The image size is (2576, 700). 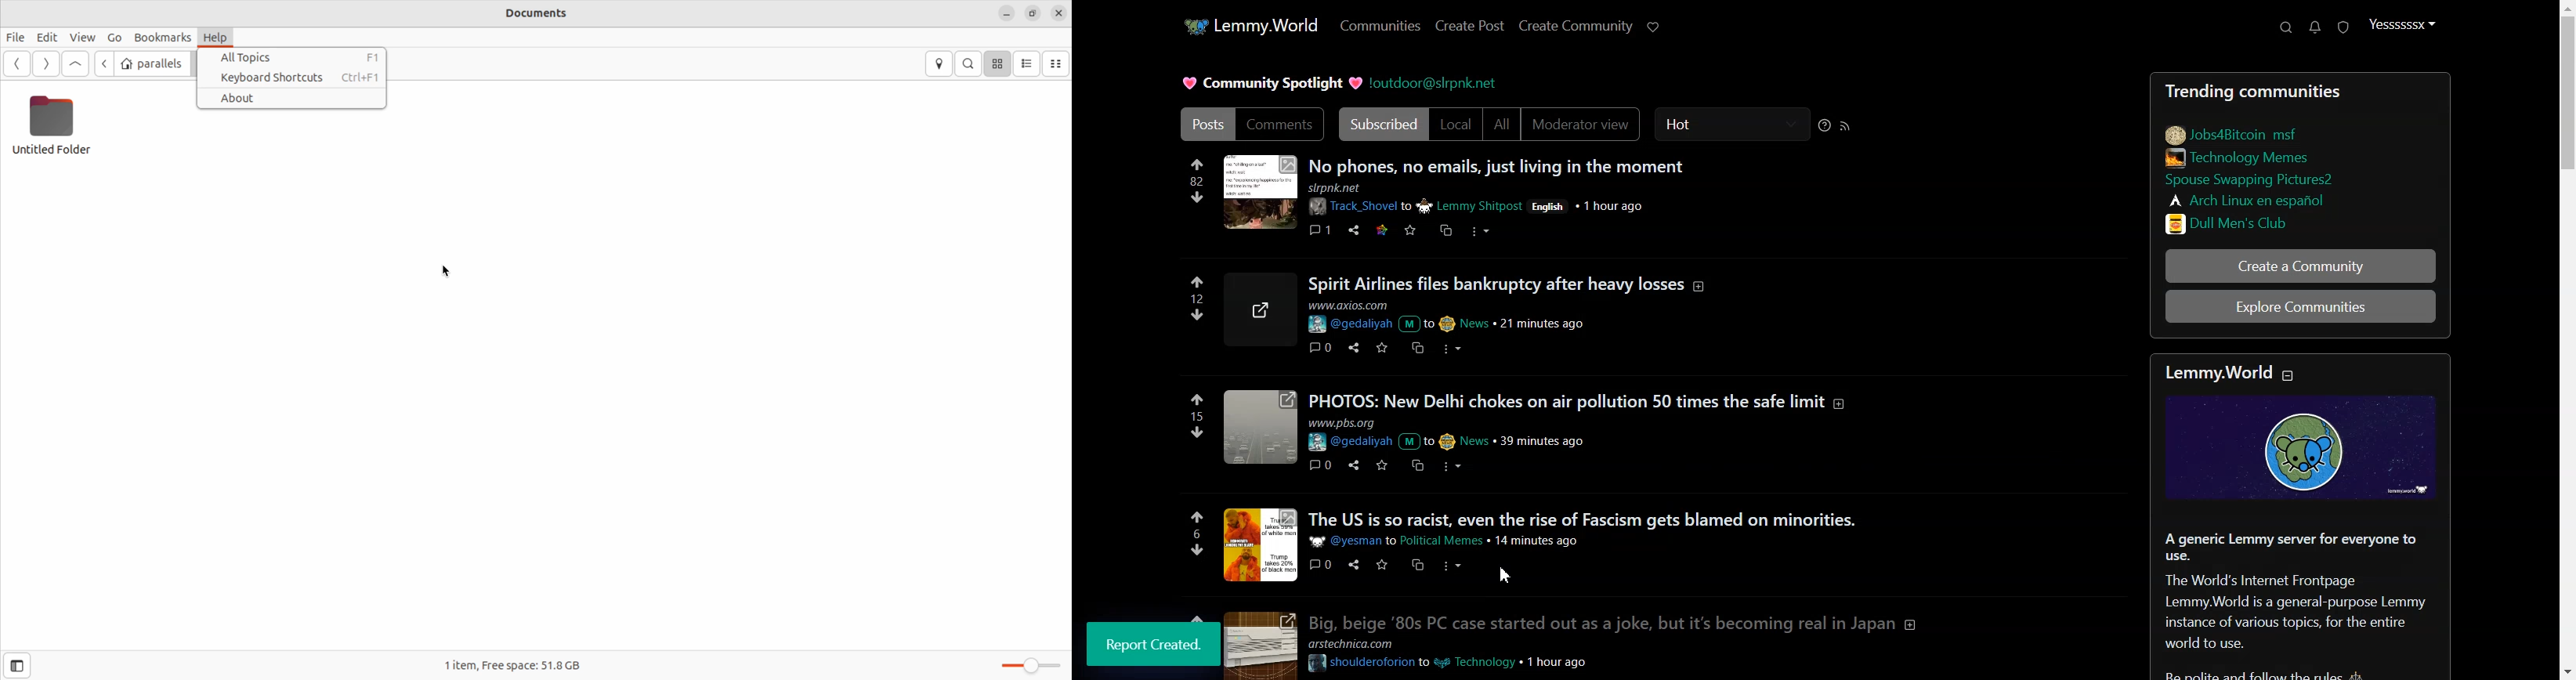 I want to click on Comments, so click(x=1280, y=125).